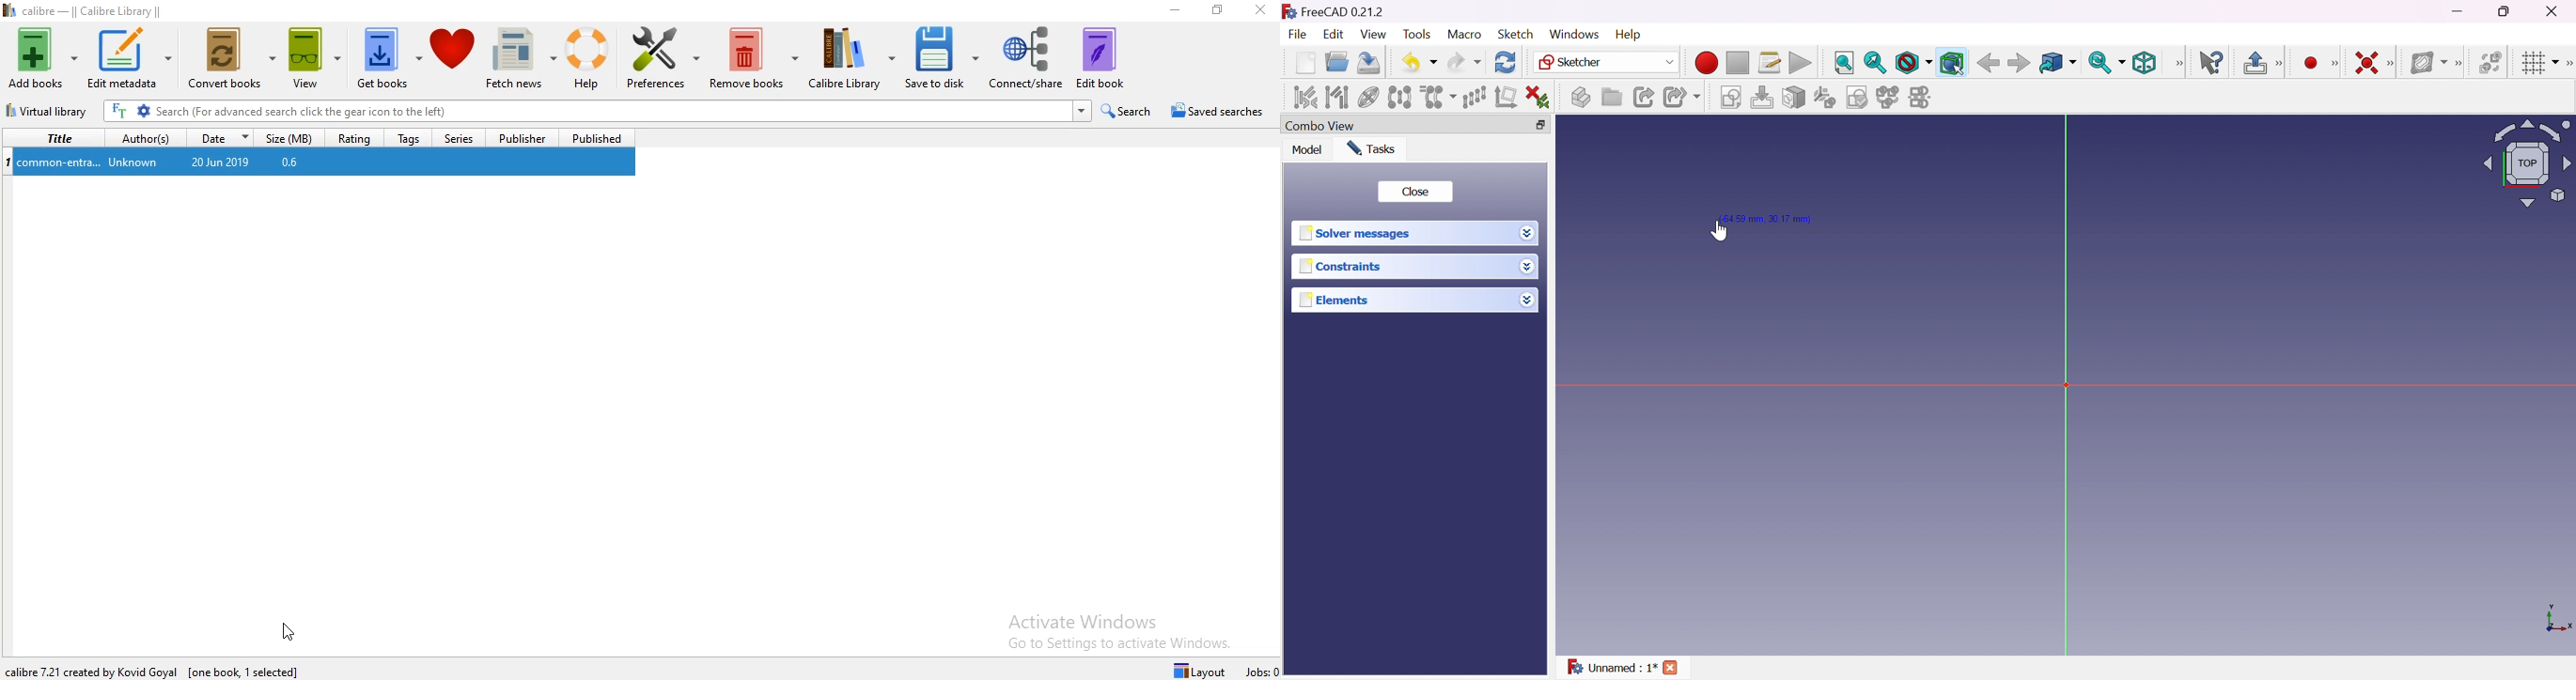 The image size is (2576, 700). I want to click on Execute macro, so click(1800, 63).